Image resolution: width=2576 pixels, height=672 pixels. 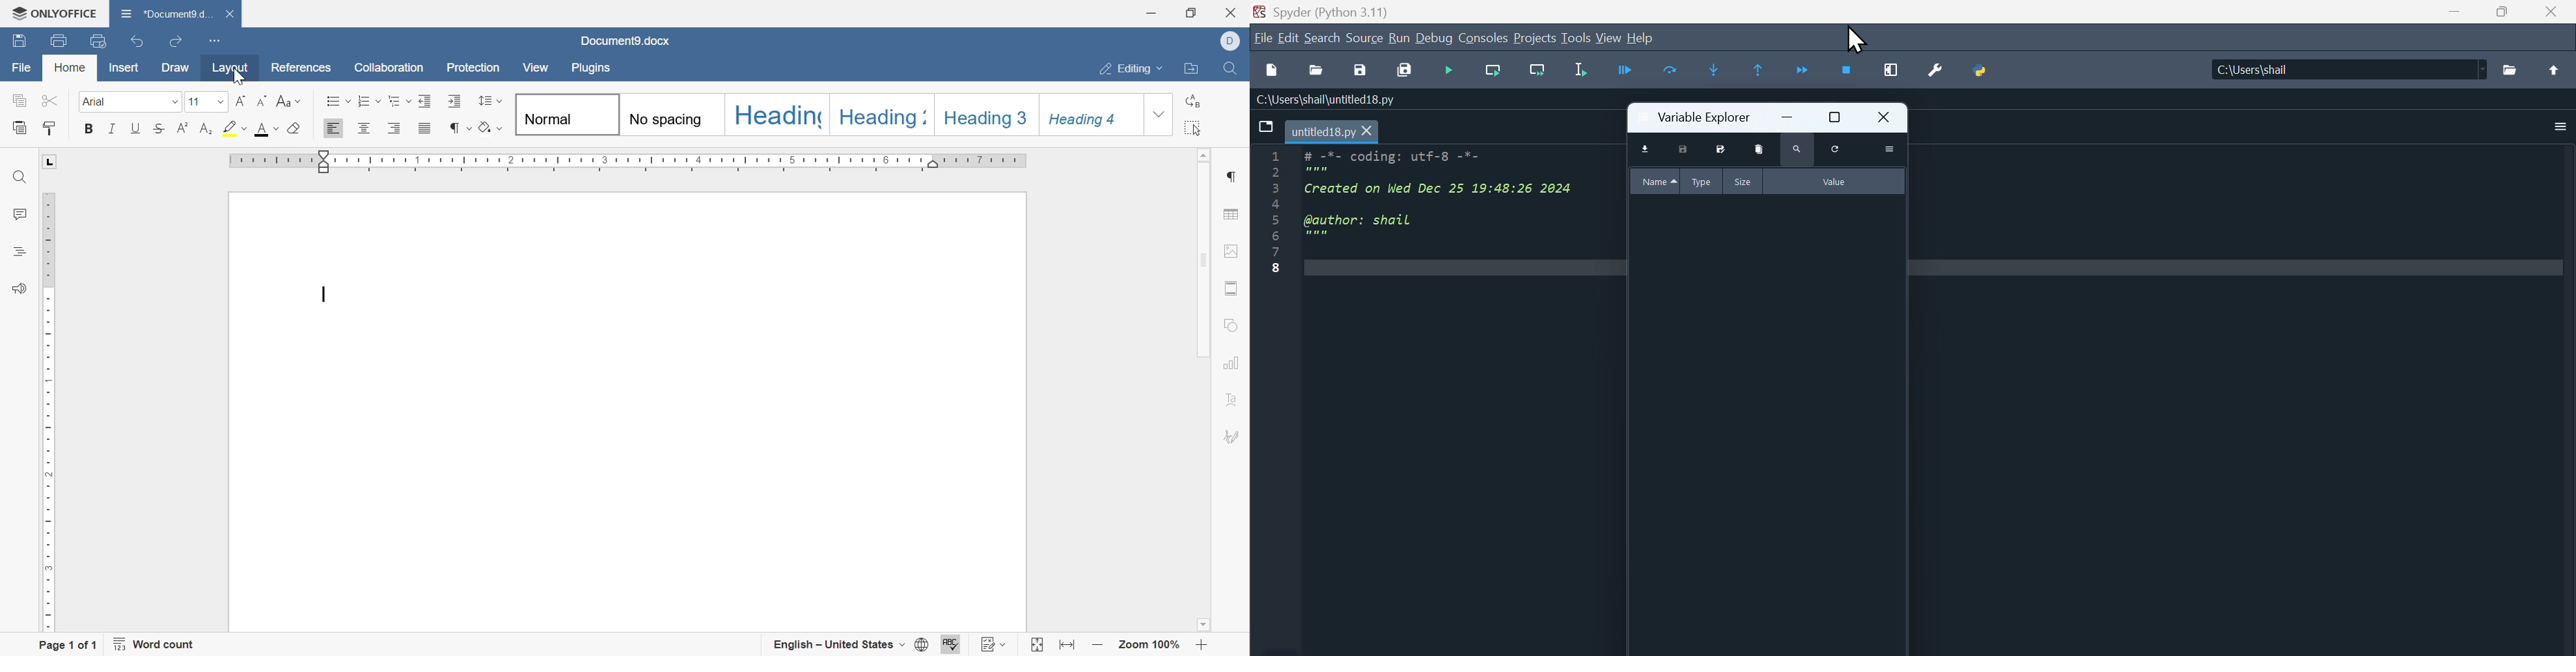 What do you see at coordinates (236, 15) in the screenshot?
I see `close` at bounding box center [236, 15].